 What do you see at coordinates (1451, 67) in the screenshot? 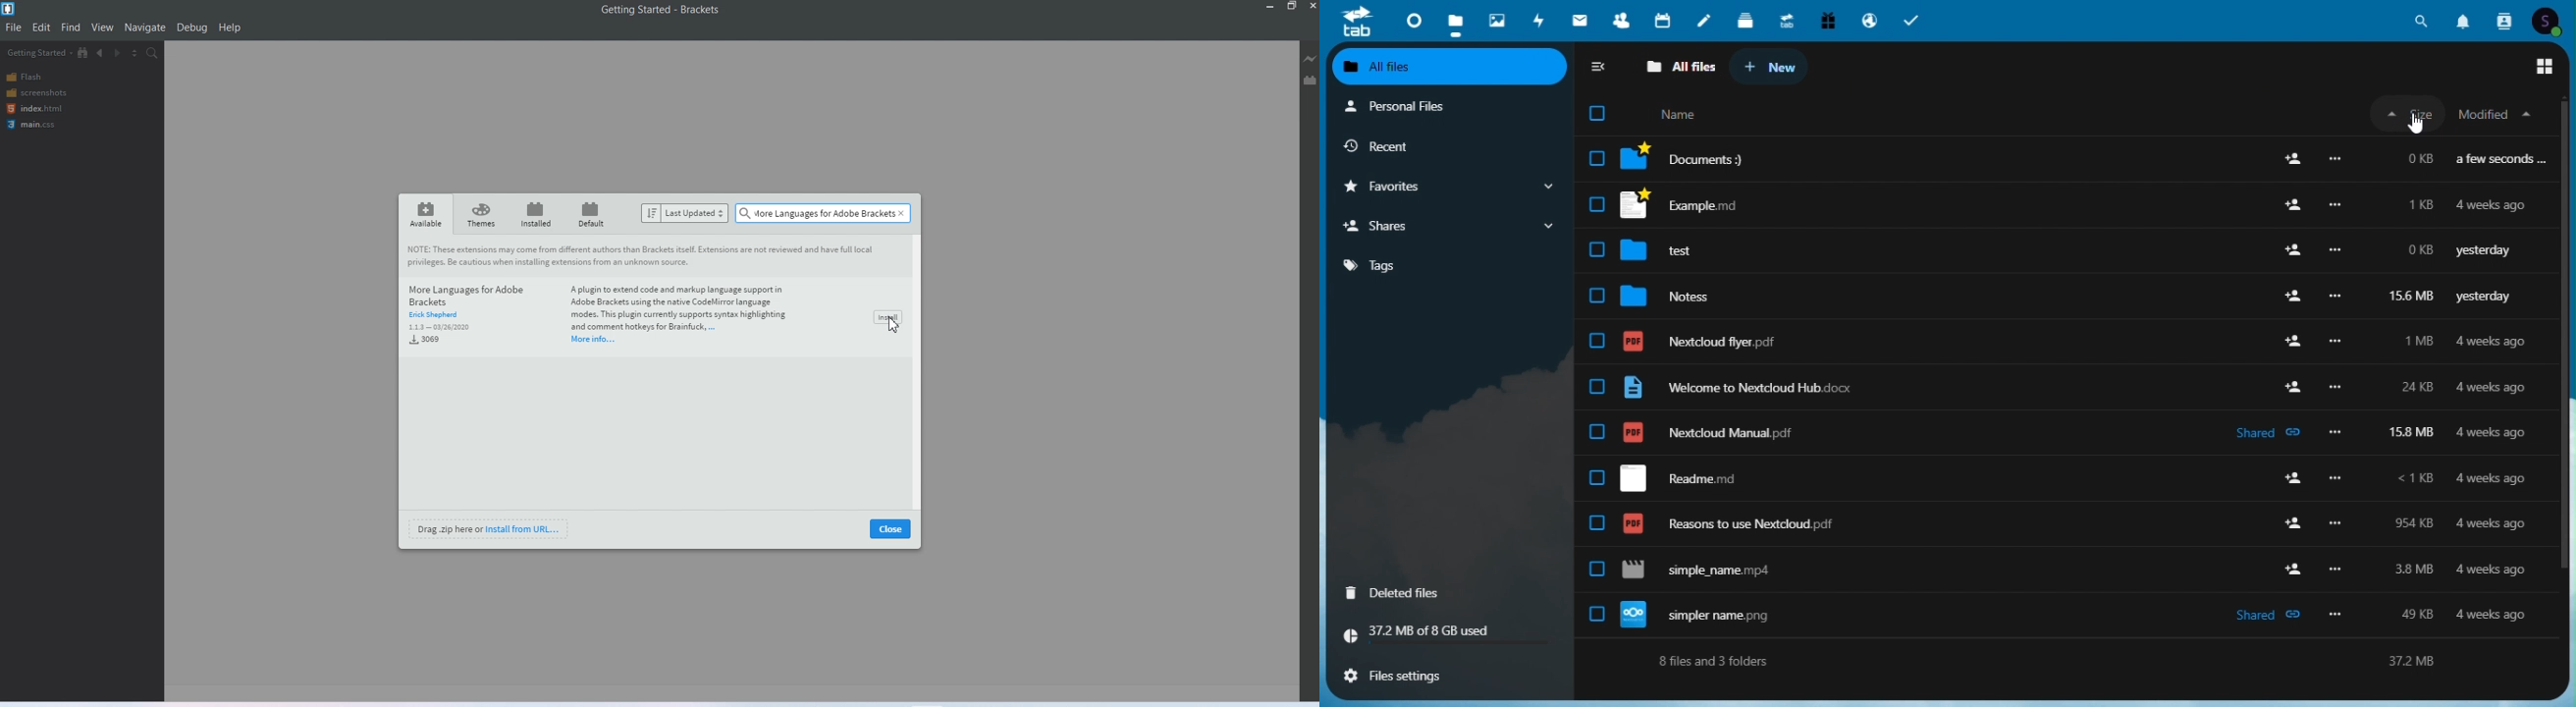
I see `All files` at bounding box center [1451, 67].